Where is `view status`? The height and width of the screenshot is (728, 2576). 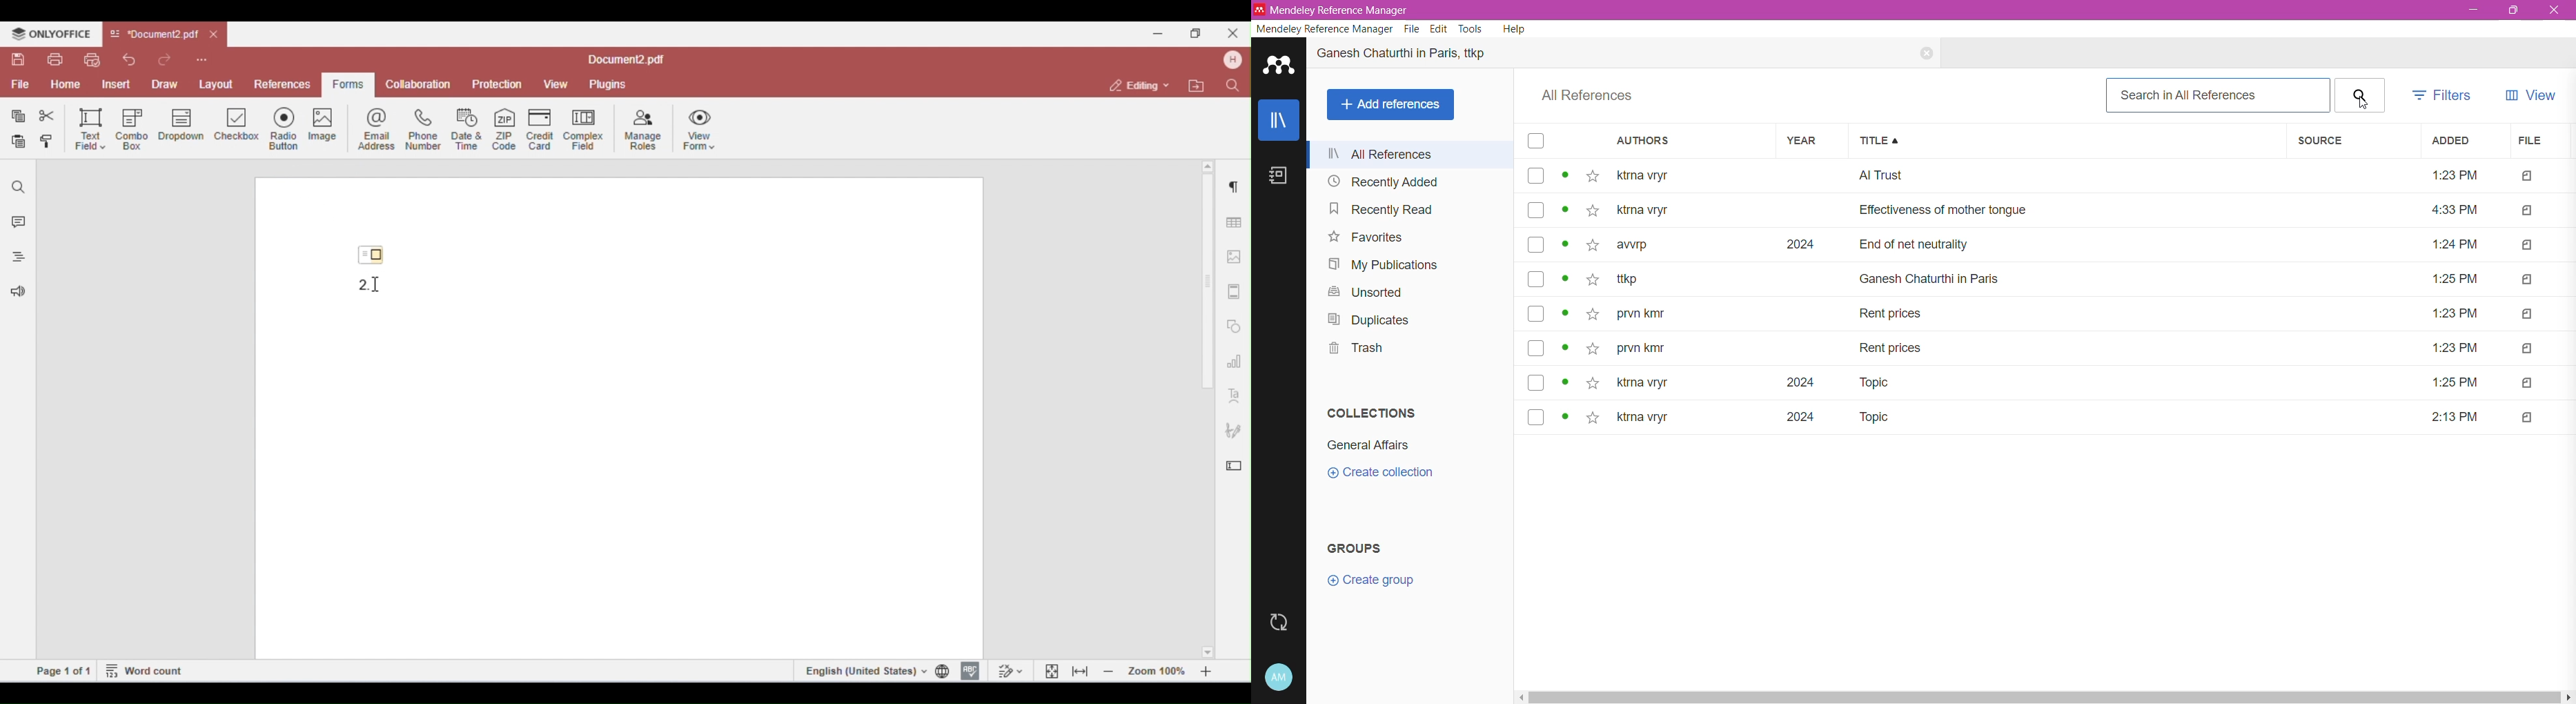 view status is located at coordinates (1566, 211).